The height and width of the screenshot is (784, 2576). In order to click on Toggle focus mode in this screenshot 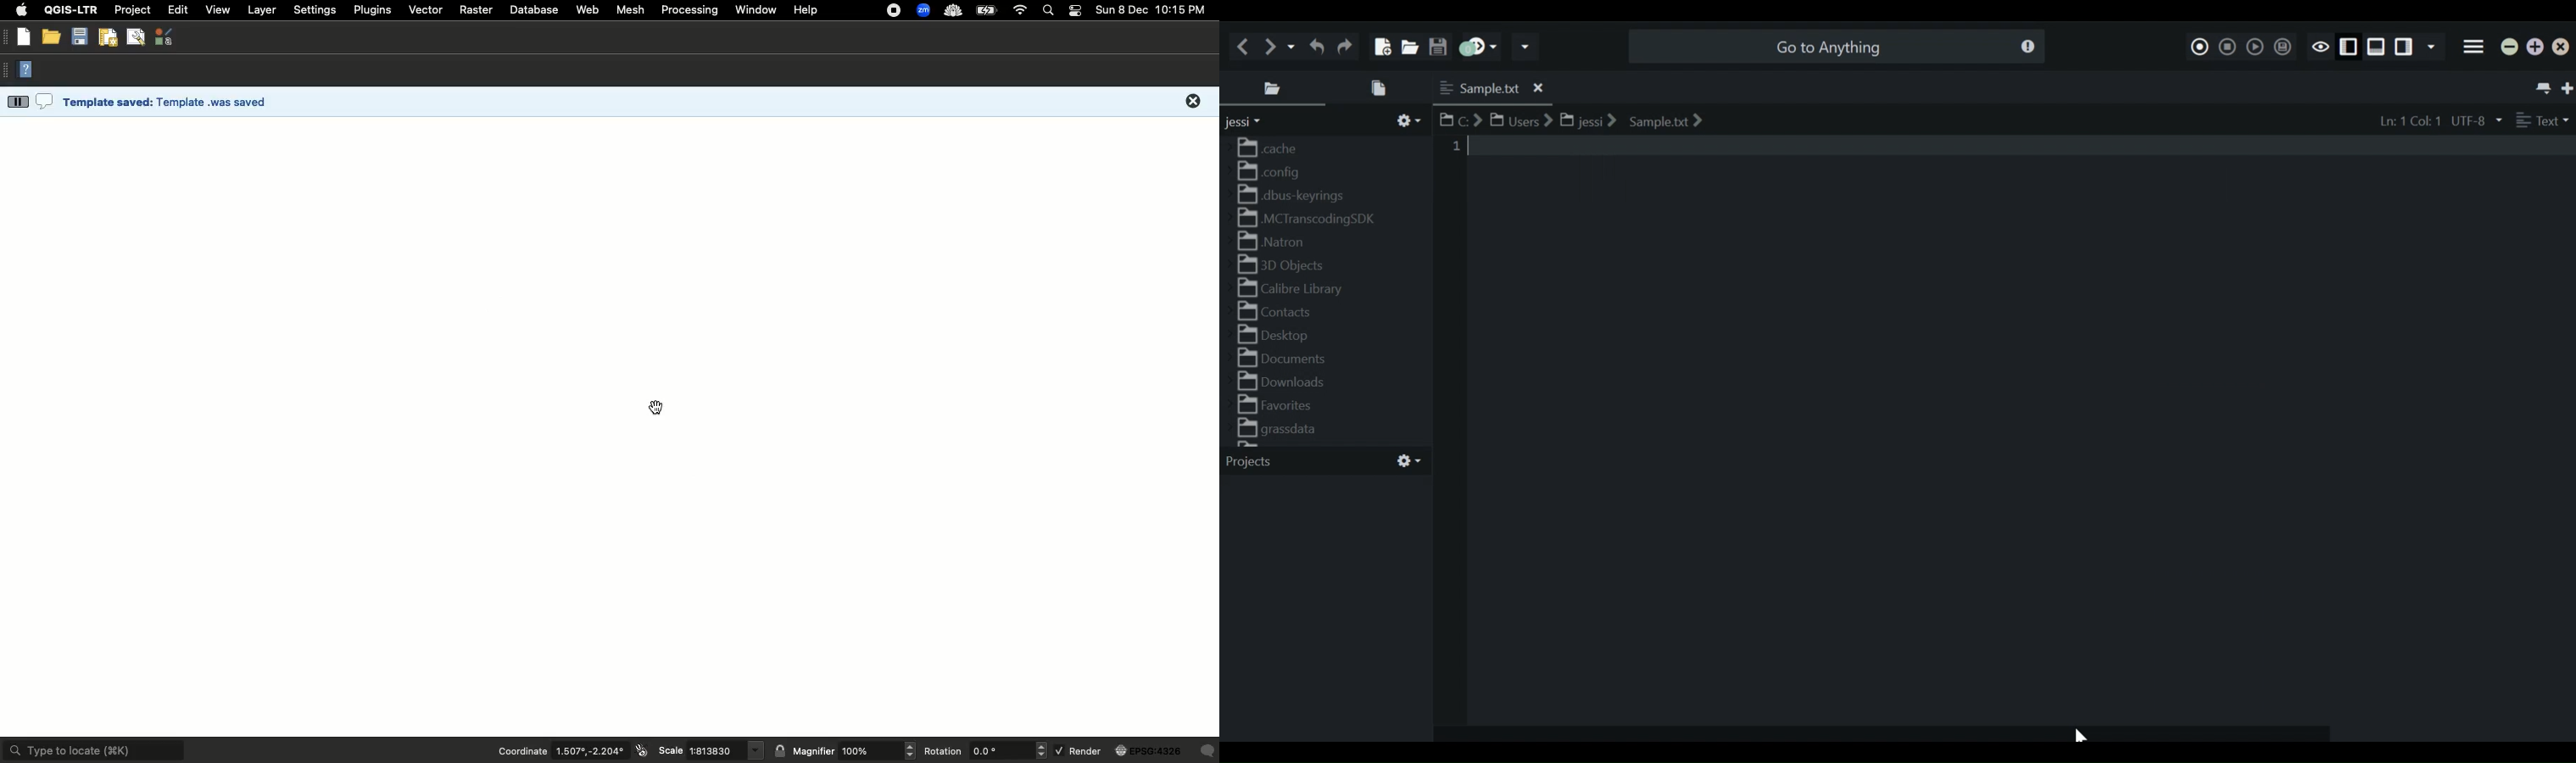, I will do `click(2318, 47)`.